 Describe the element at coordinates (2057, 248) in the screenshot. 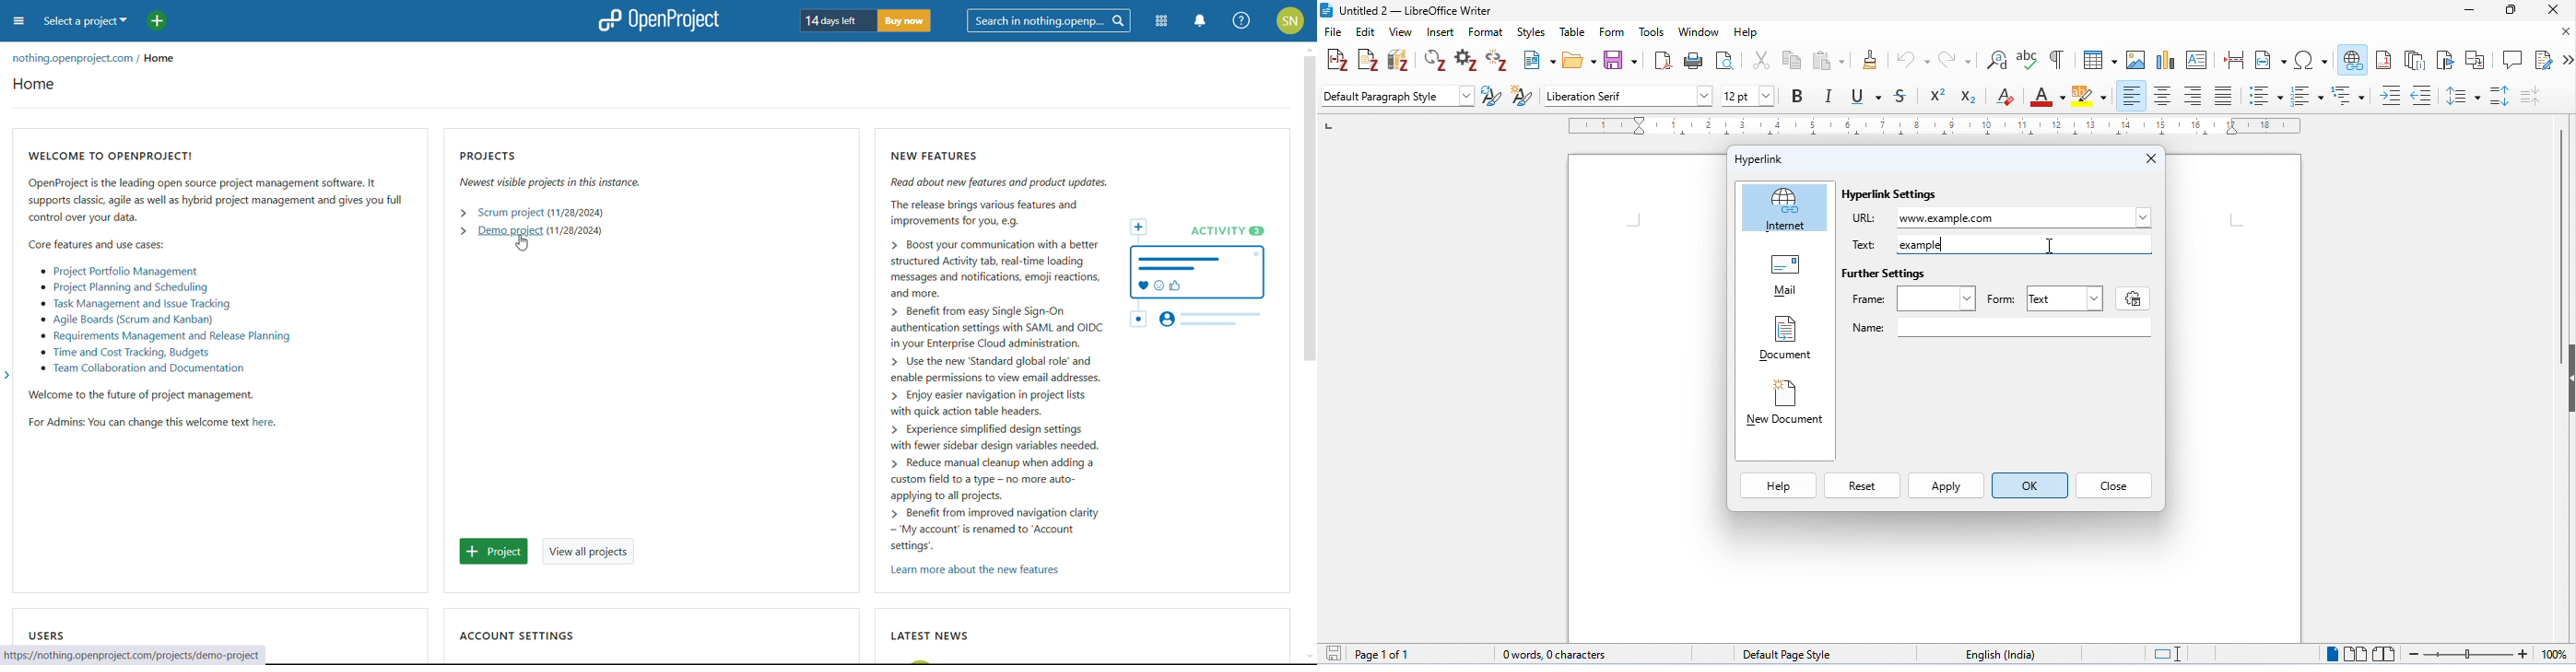

I see `cursor moved` at that location.